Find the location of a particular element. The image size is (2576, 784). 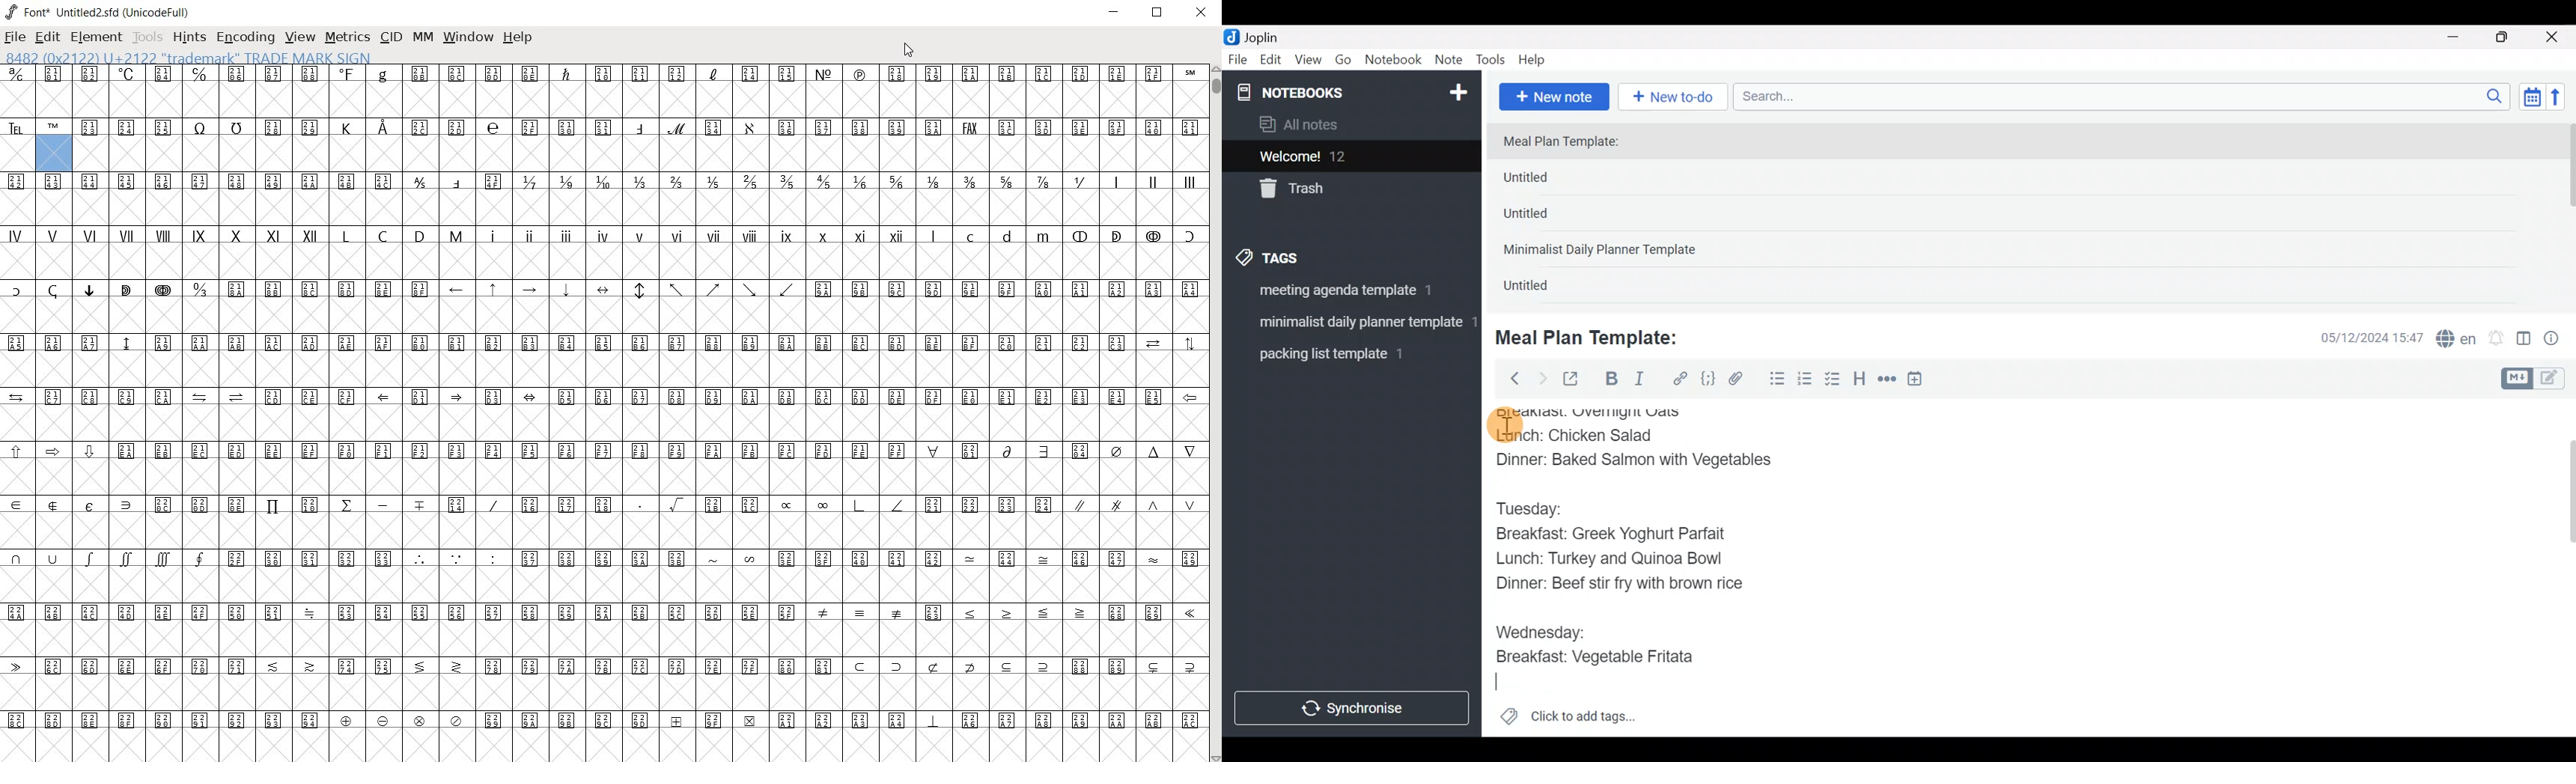

Set alarm is located at coordinates (2498, 339).